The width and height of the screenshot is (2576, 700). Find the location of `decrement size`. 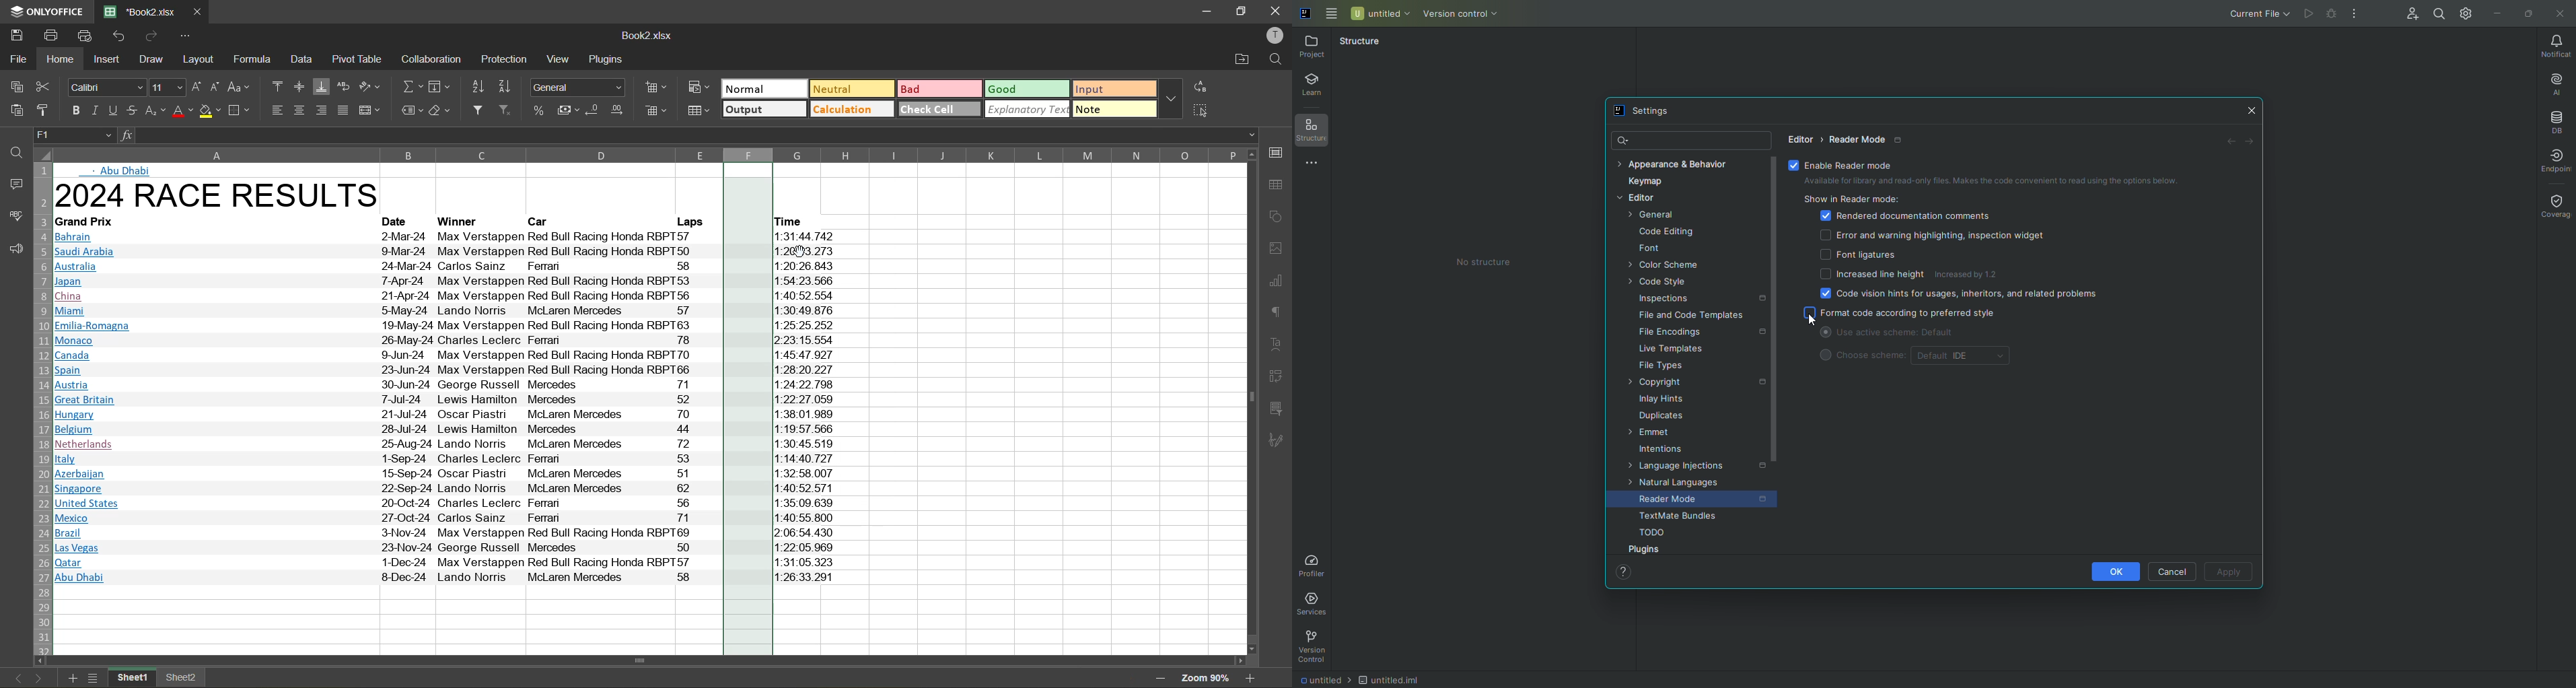

decrement size is located at coordinates (217, 86).